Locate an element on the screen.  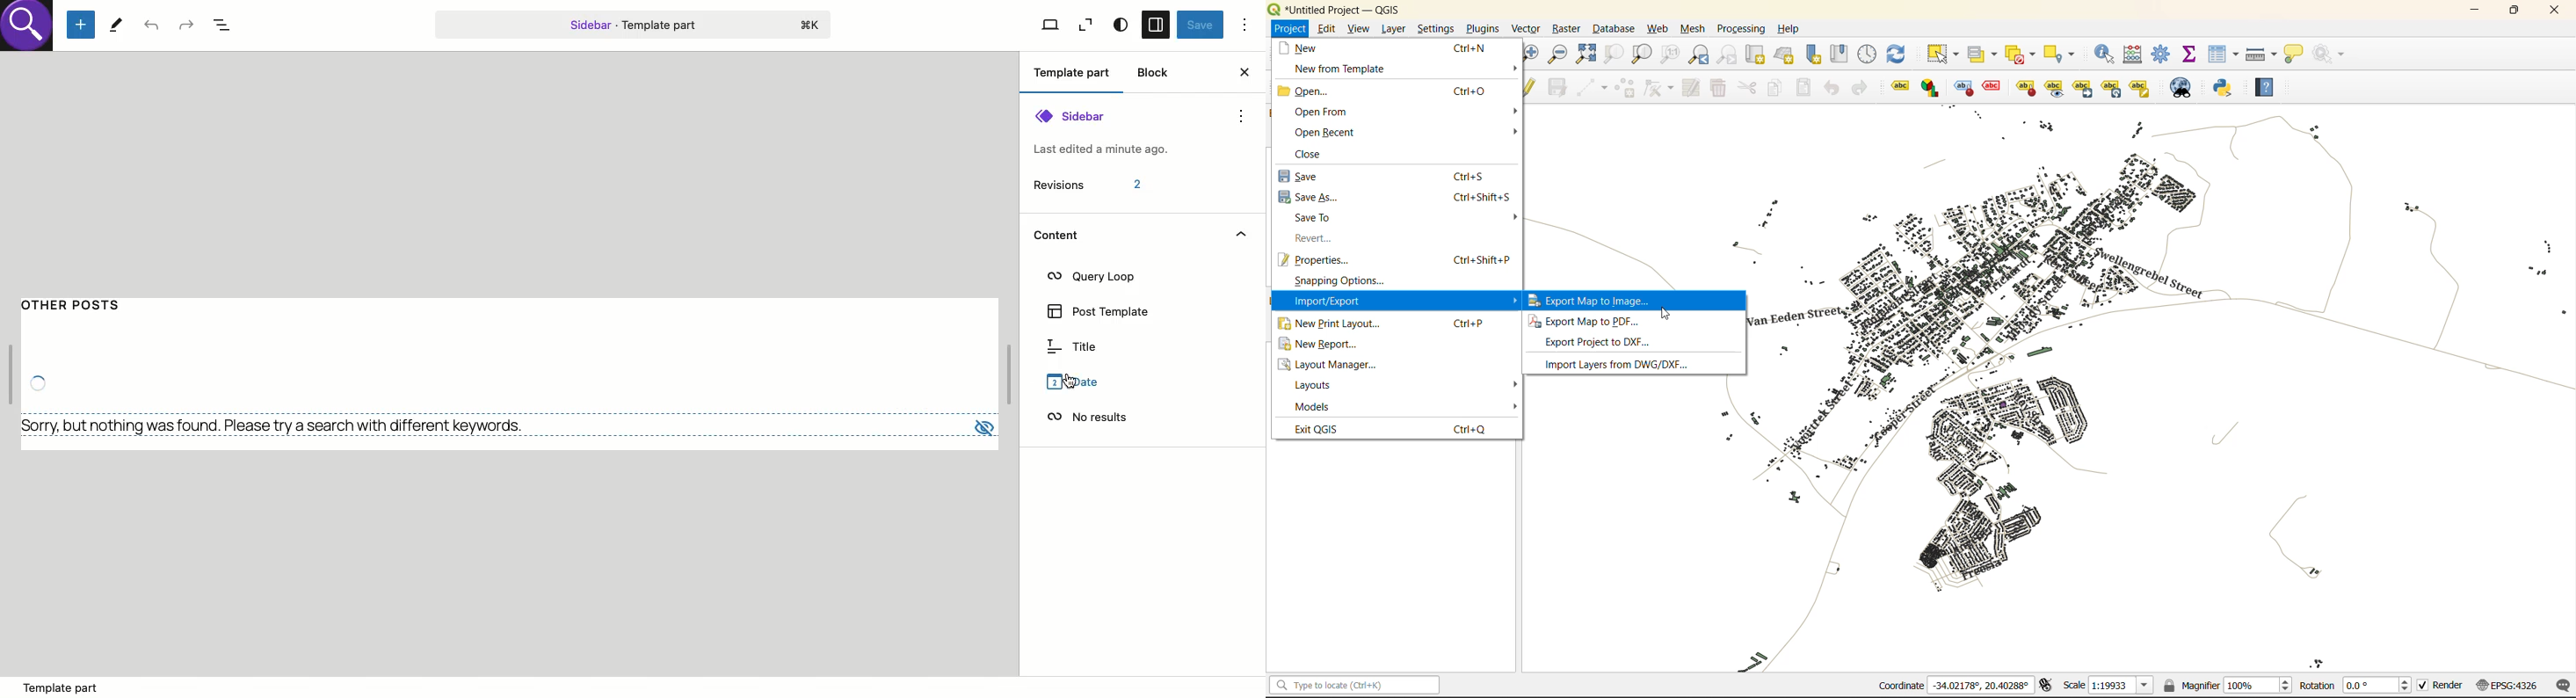
Date is located at coordinates (1070, 382).